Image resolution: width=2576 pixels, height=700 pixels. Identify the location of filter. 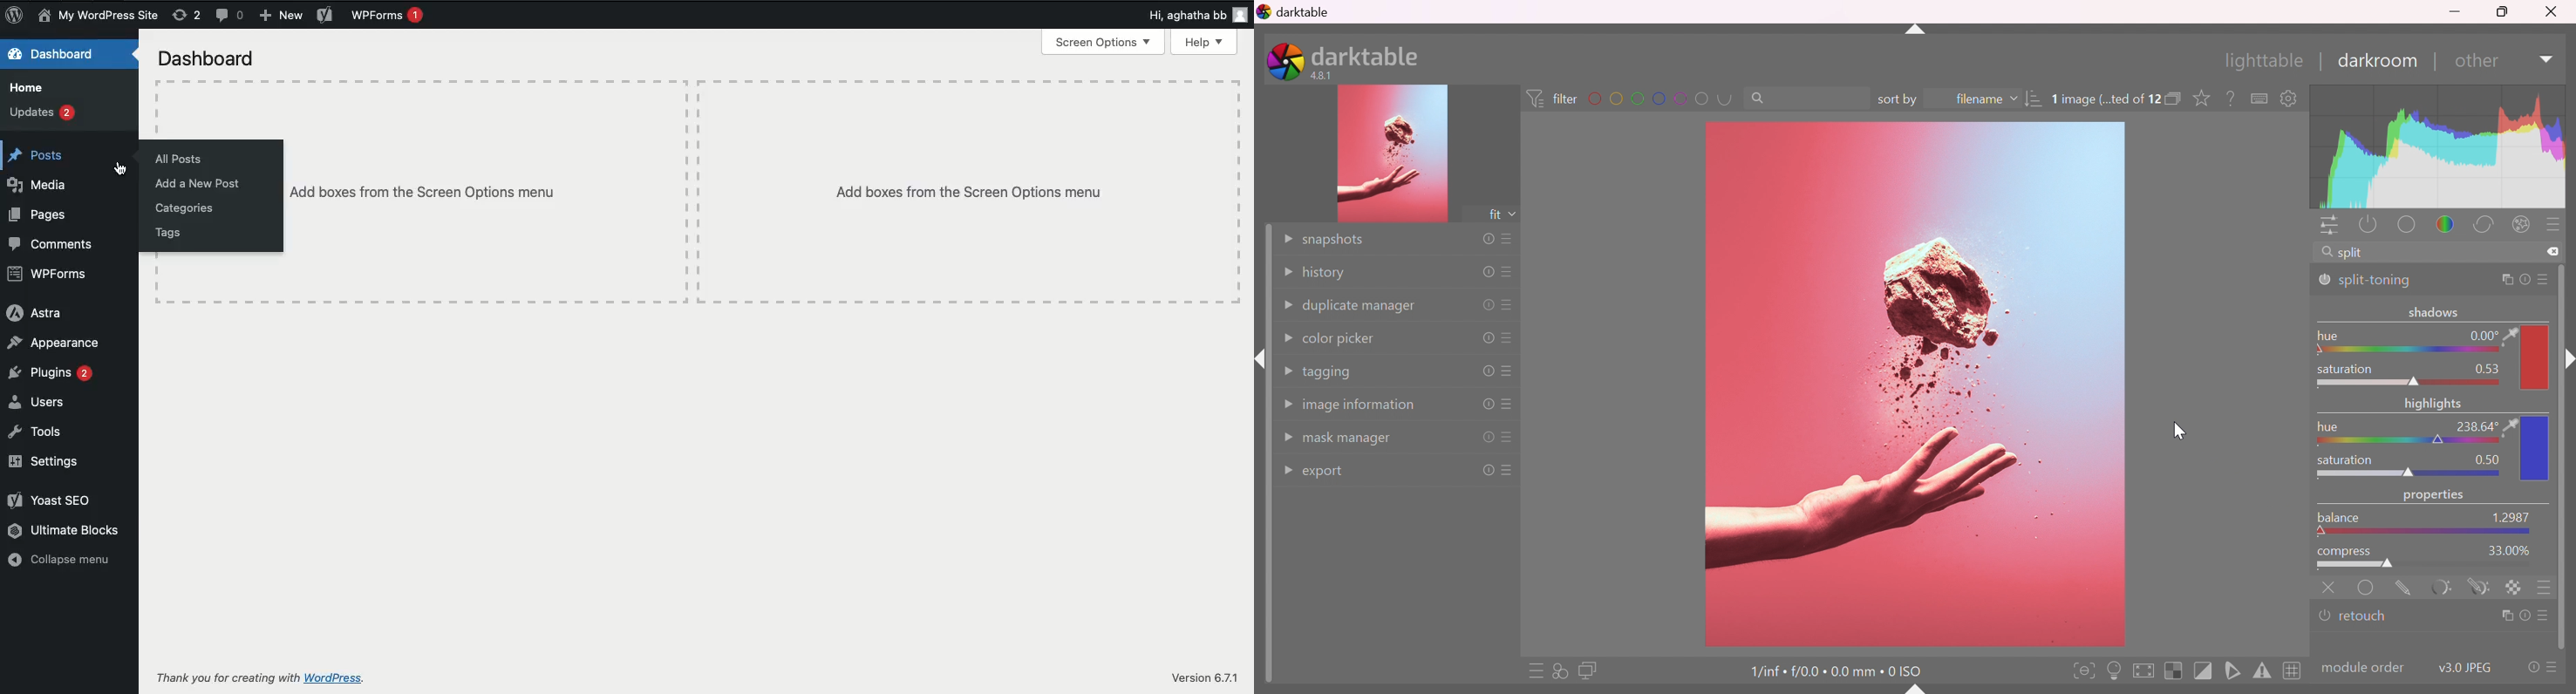
(1550, 96).